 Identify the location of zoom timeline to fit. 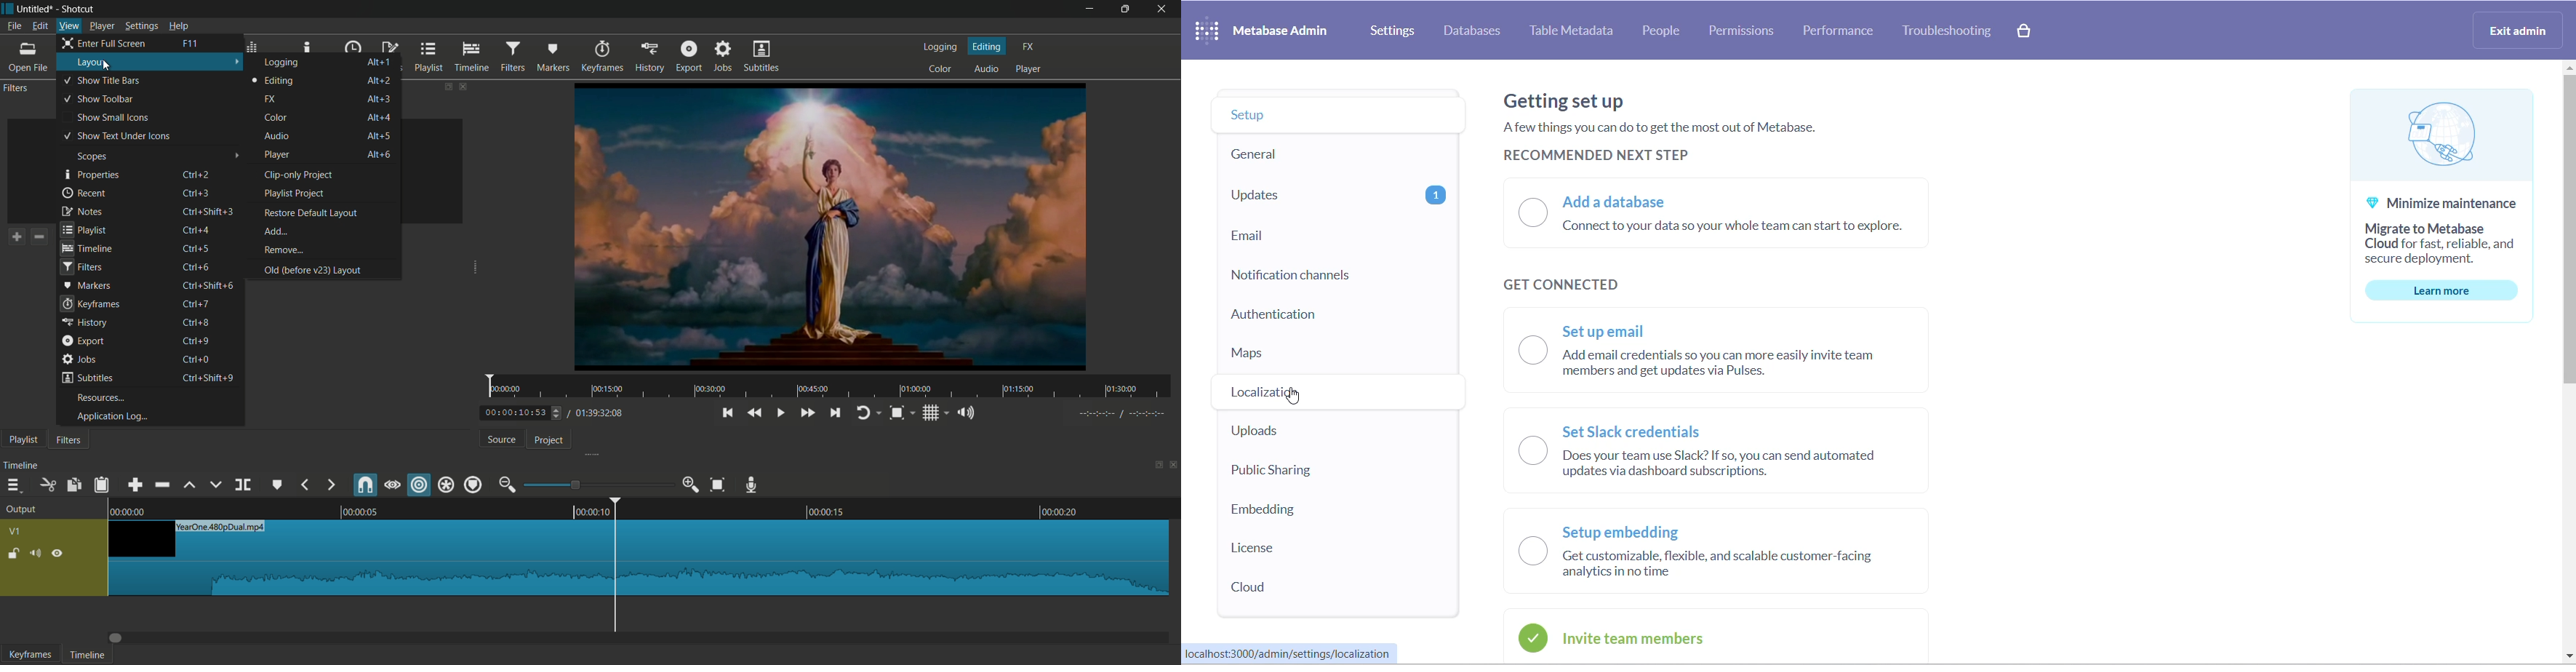
(719, 484).